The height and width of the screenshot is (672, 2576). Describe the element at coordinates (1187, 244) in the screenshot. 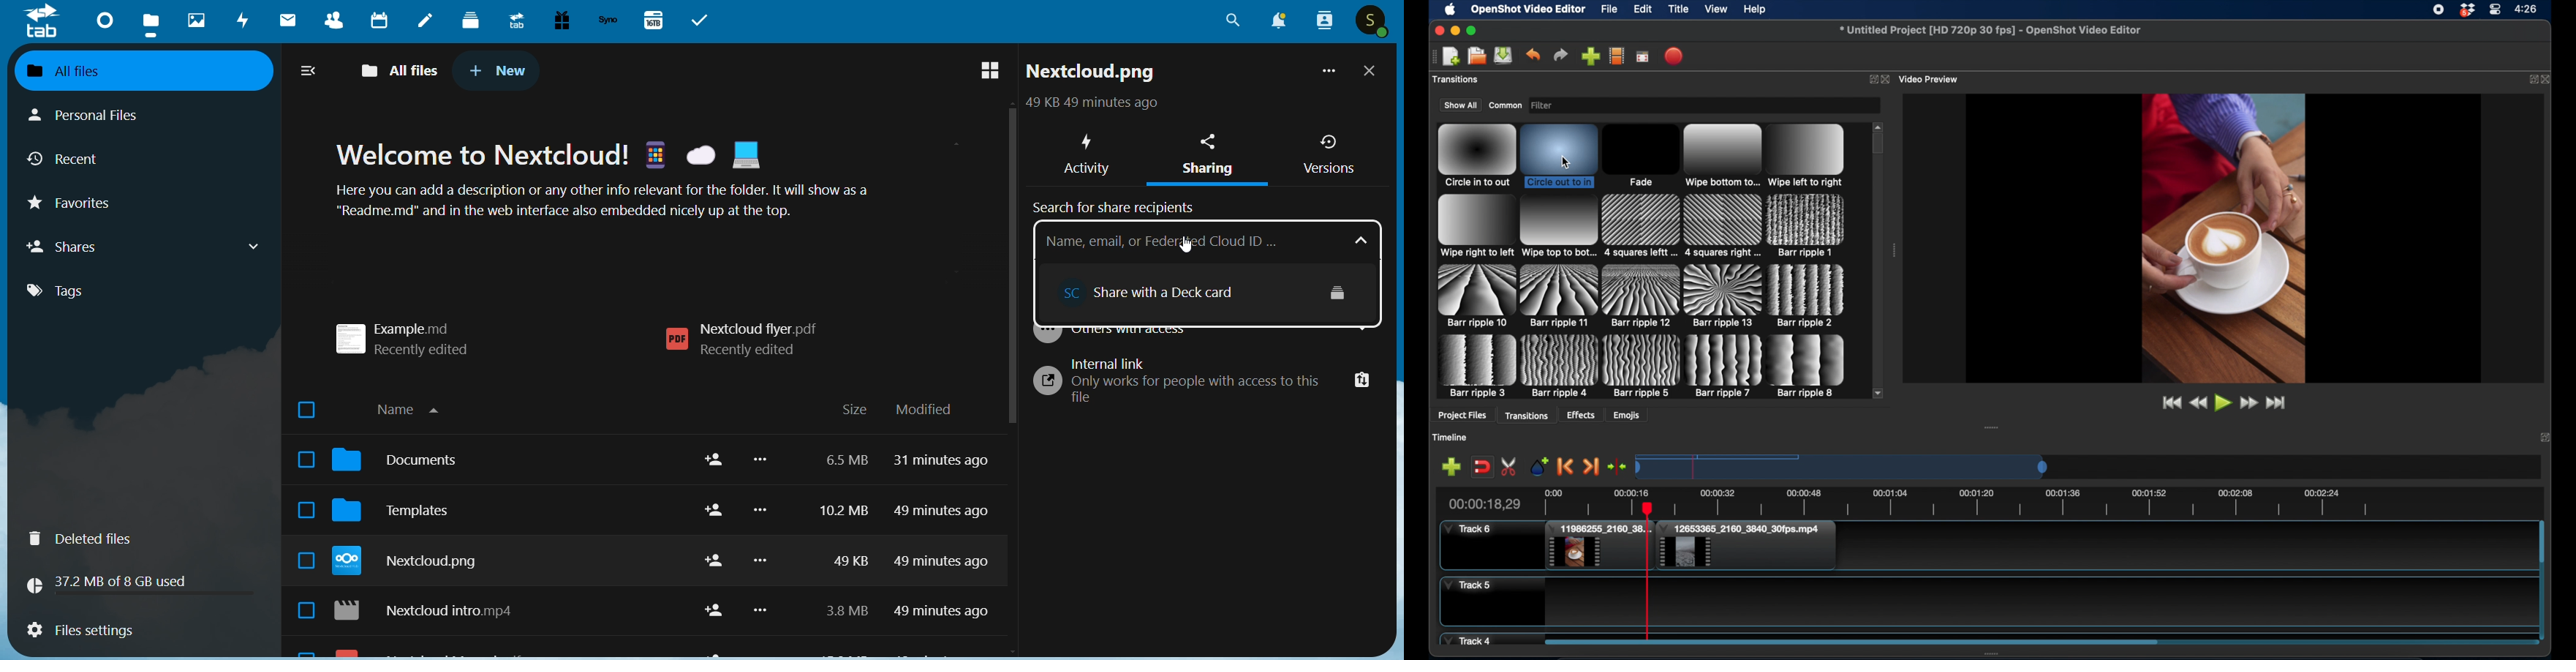

I see `cursor` at that location.